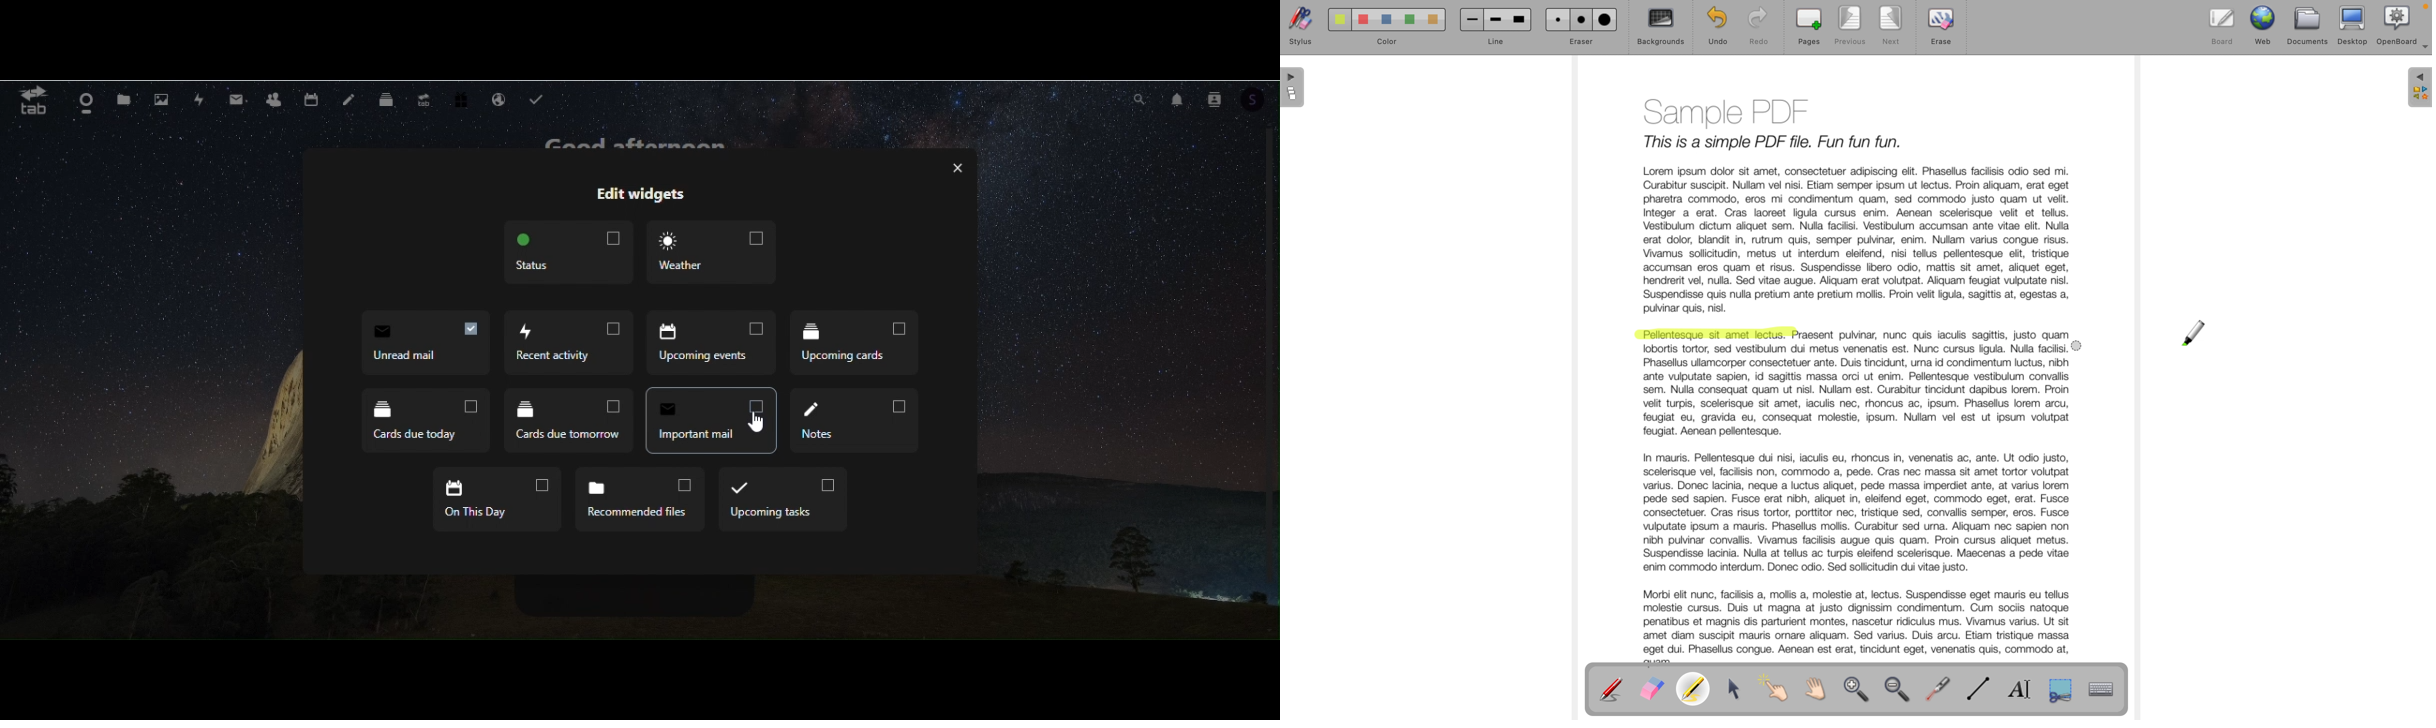 The height and width of the screenshot is (728, 2436). What do you see at coordinates (499, 503) in the screenshot?
I see `On this day` at bounding box center [499, 503].